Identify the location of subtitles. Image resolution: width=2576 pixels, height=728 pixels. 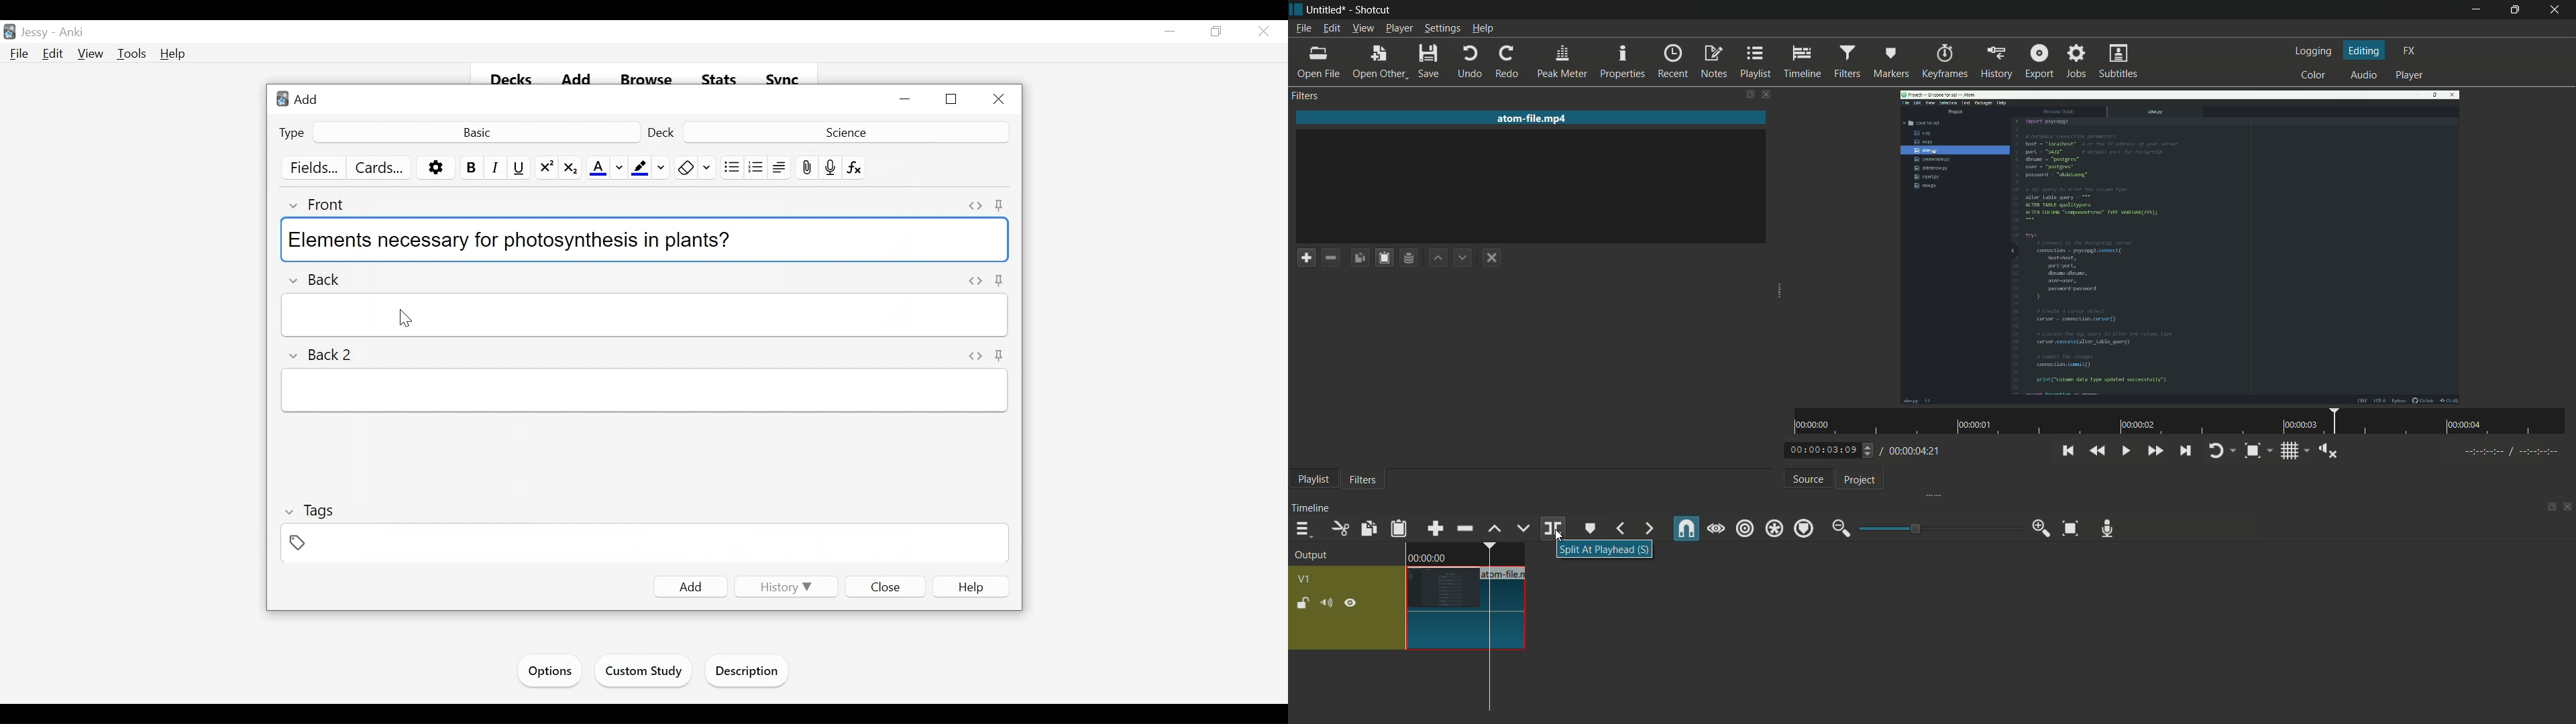
(2118, 61).